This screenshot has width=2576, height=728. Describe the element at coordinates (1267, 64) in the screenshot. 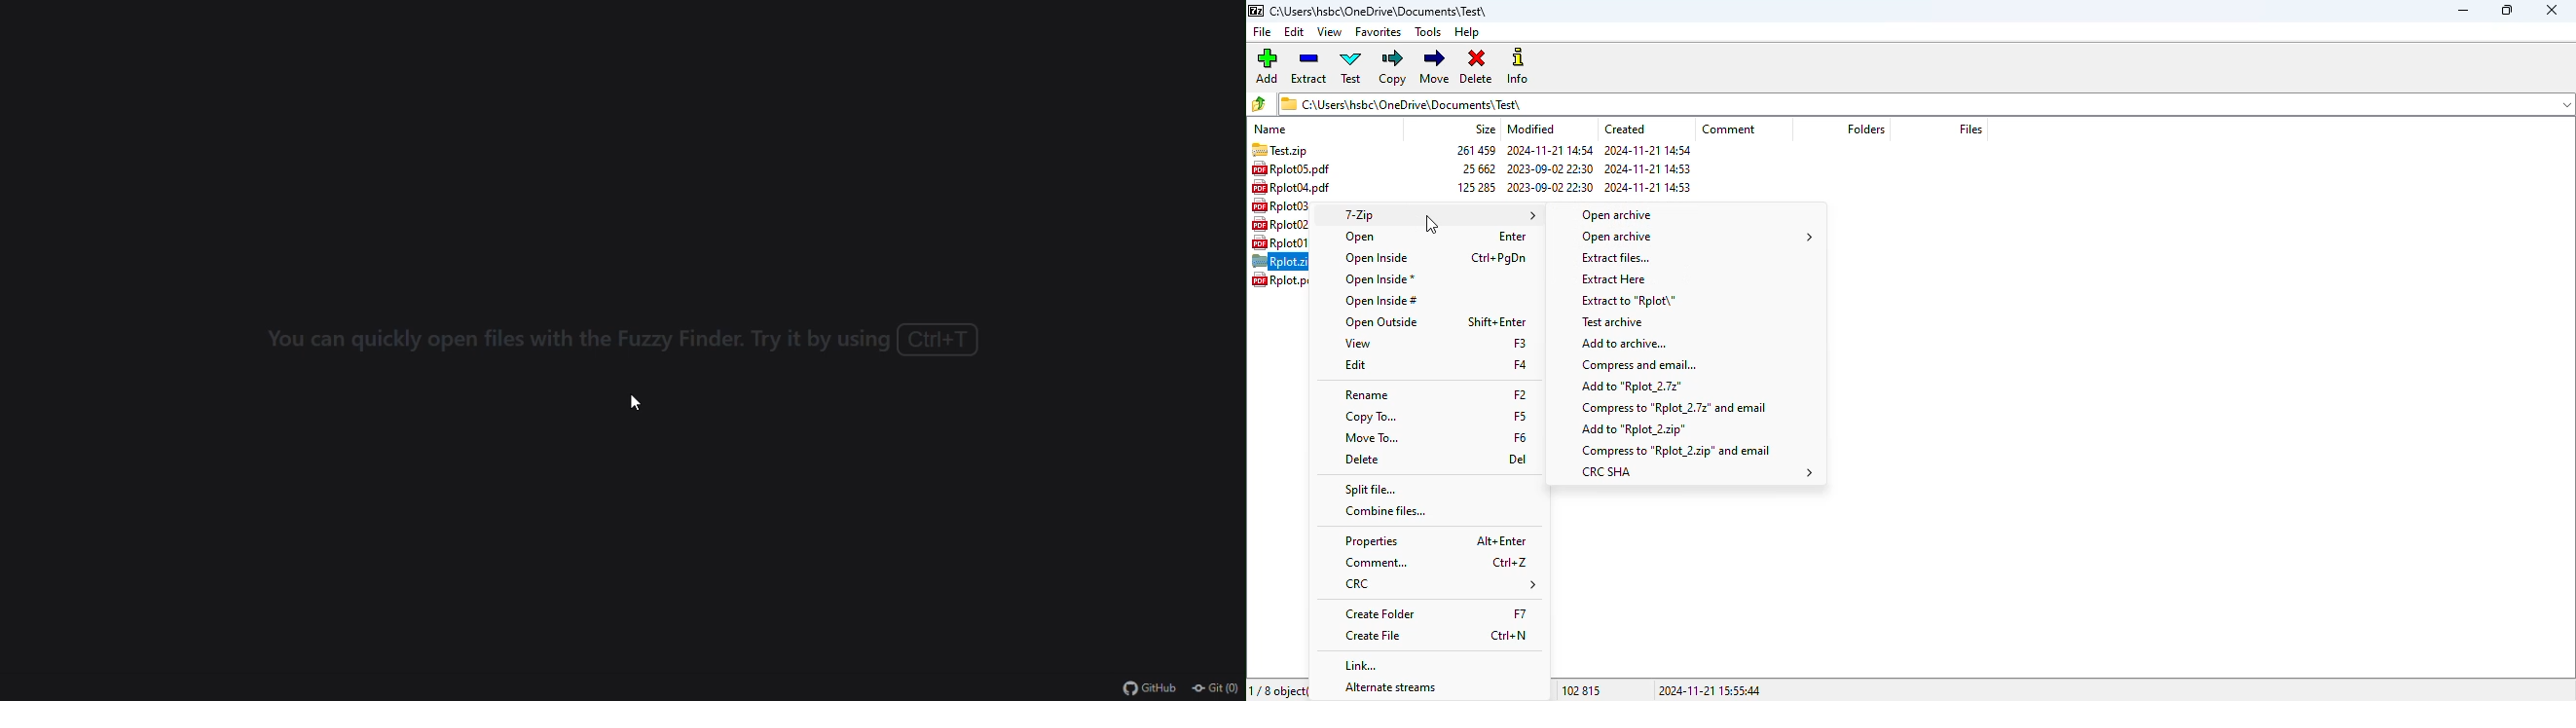

I see `add` at that location.